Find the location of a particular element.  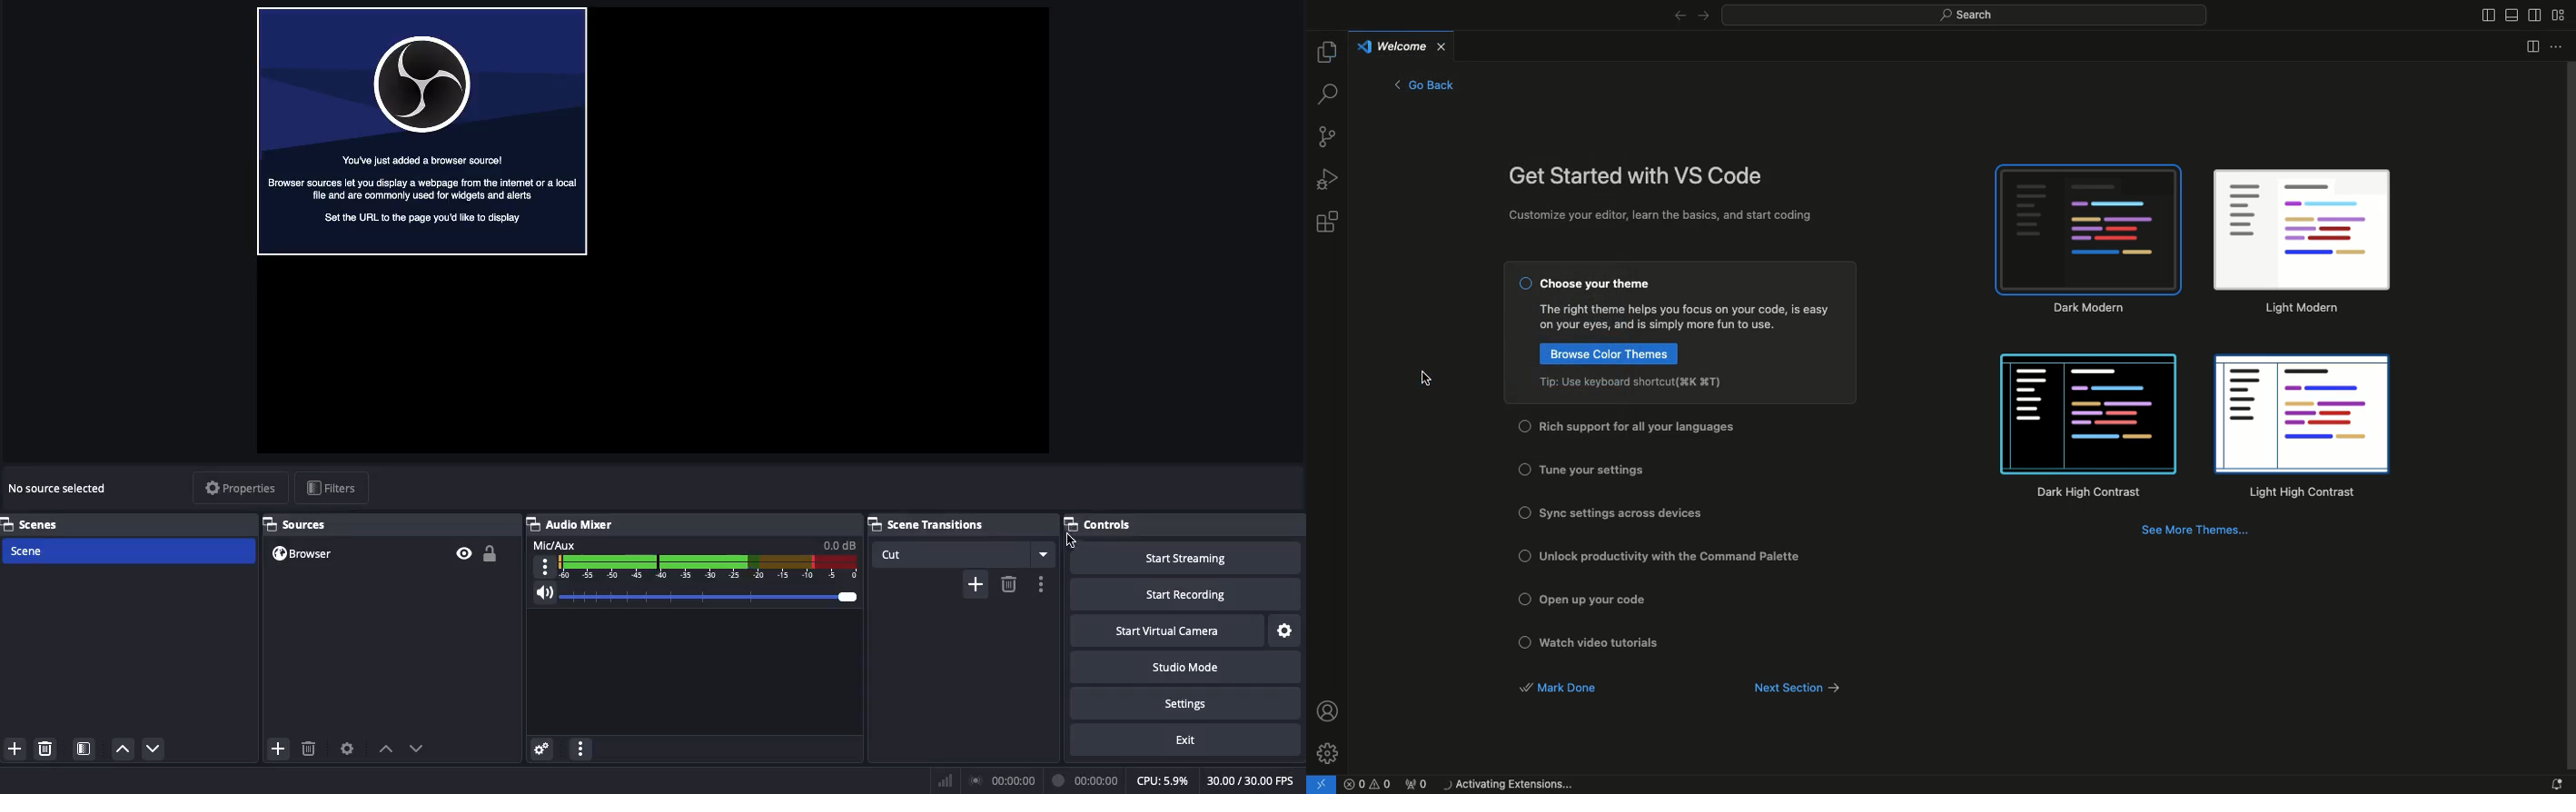

FPS is located at coordinates (1248, 779).